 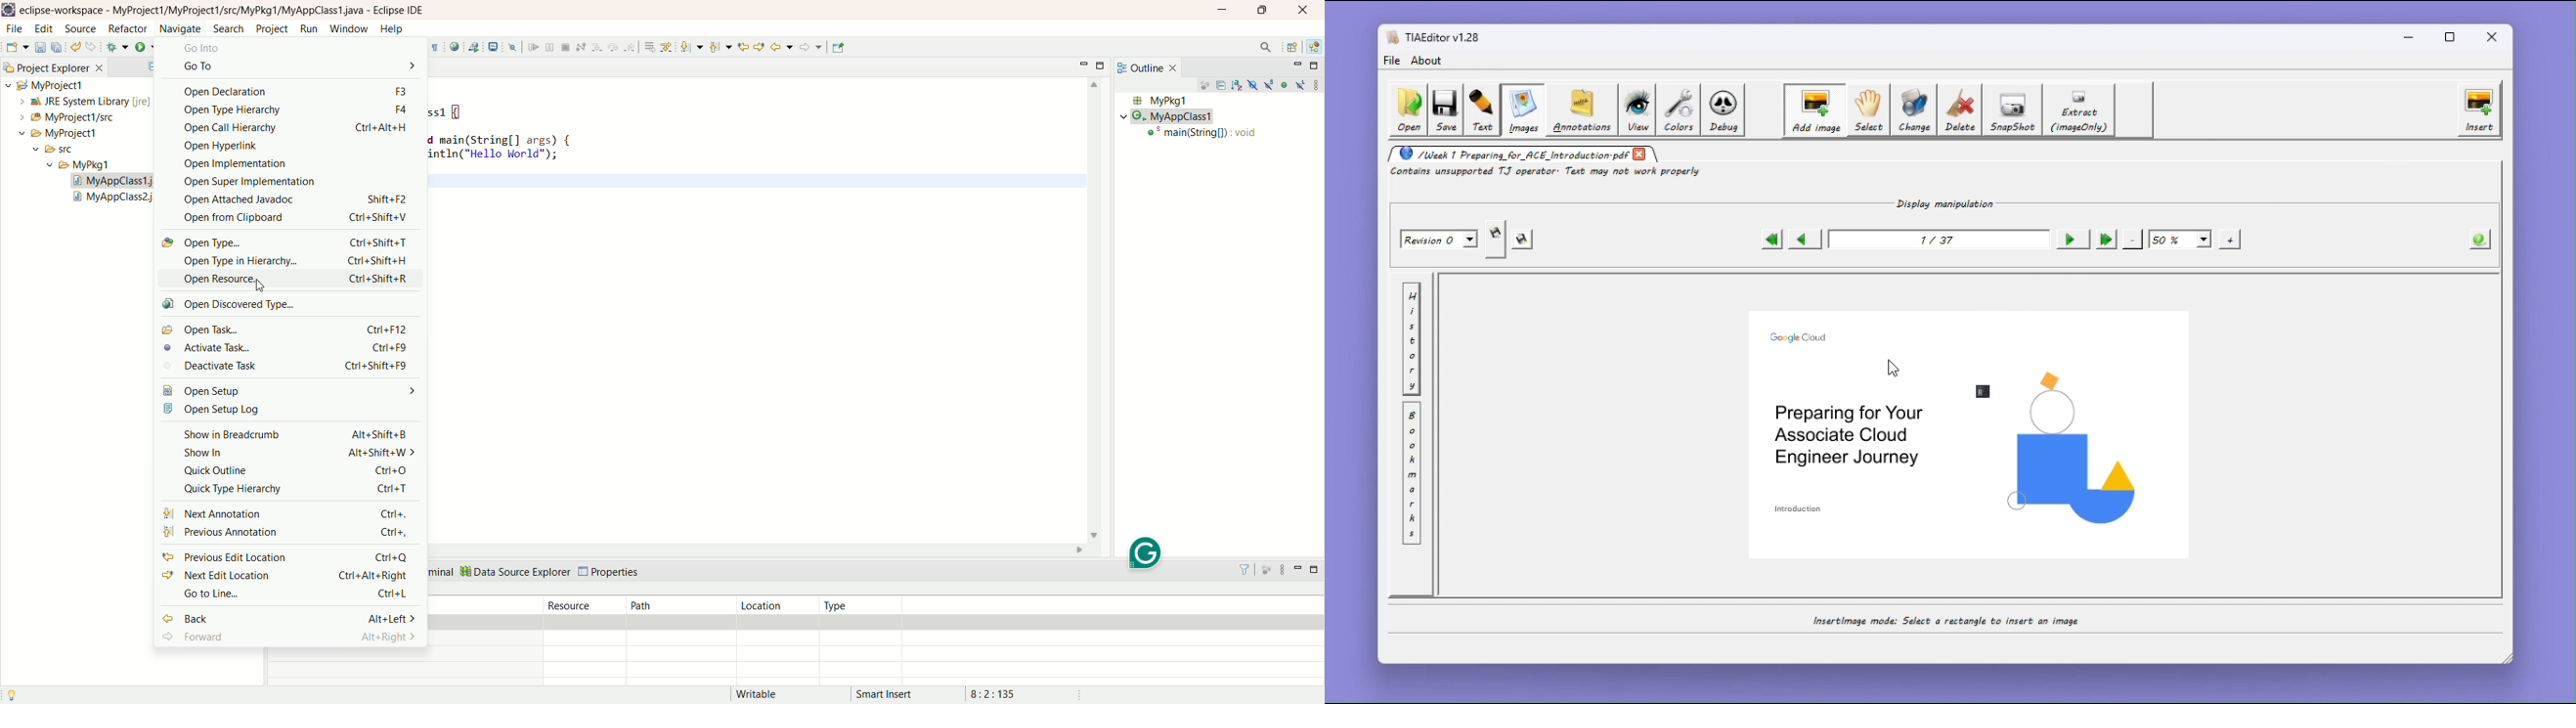 What do you see at coordinates (291, 199) in the screenshot?
I see `open attached javadoc` at bounding box center [291, 199].